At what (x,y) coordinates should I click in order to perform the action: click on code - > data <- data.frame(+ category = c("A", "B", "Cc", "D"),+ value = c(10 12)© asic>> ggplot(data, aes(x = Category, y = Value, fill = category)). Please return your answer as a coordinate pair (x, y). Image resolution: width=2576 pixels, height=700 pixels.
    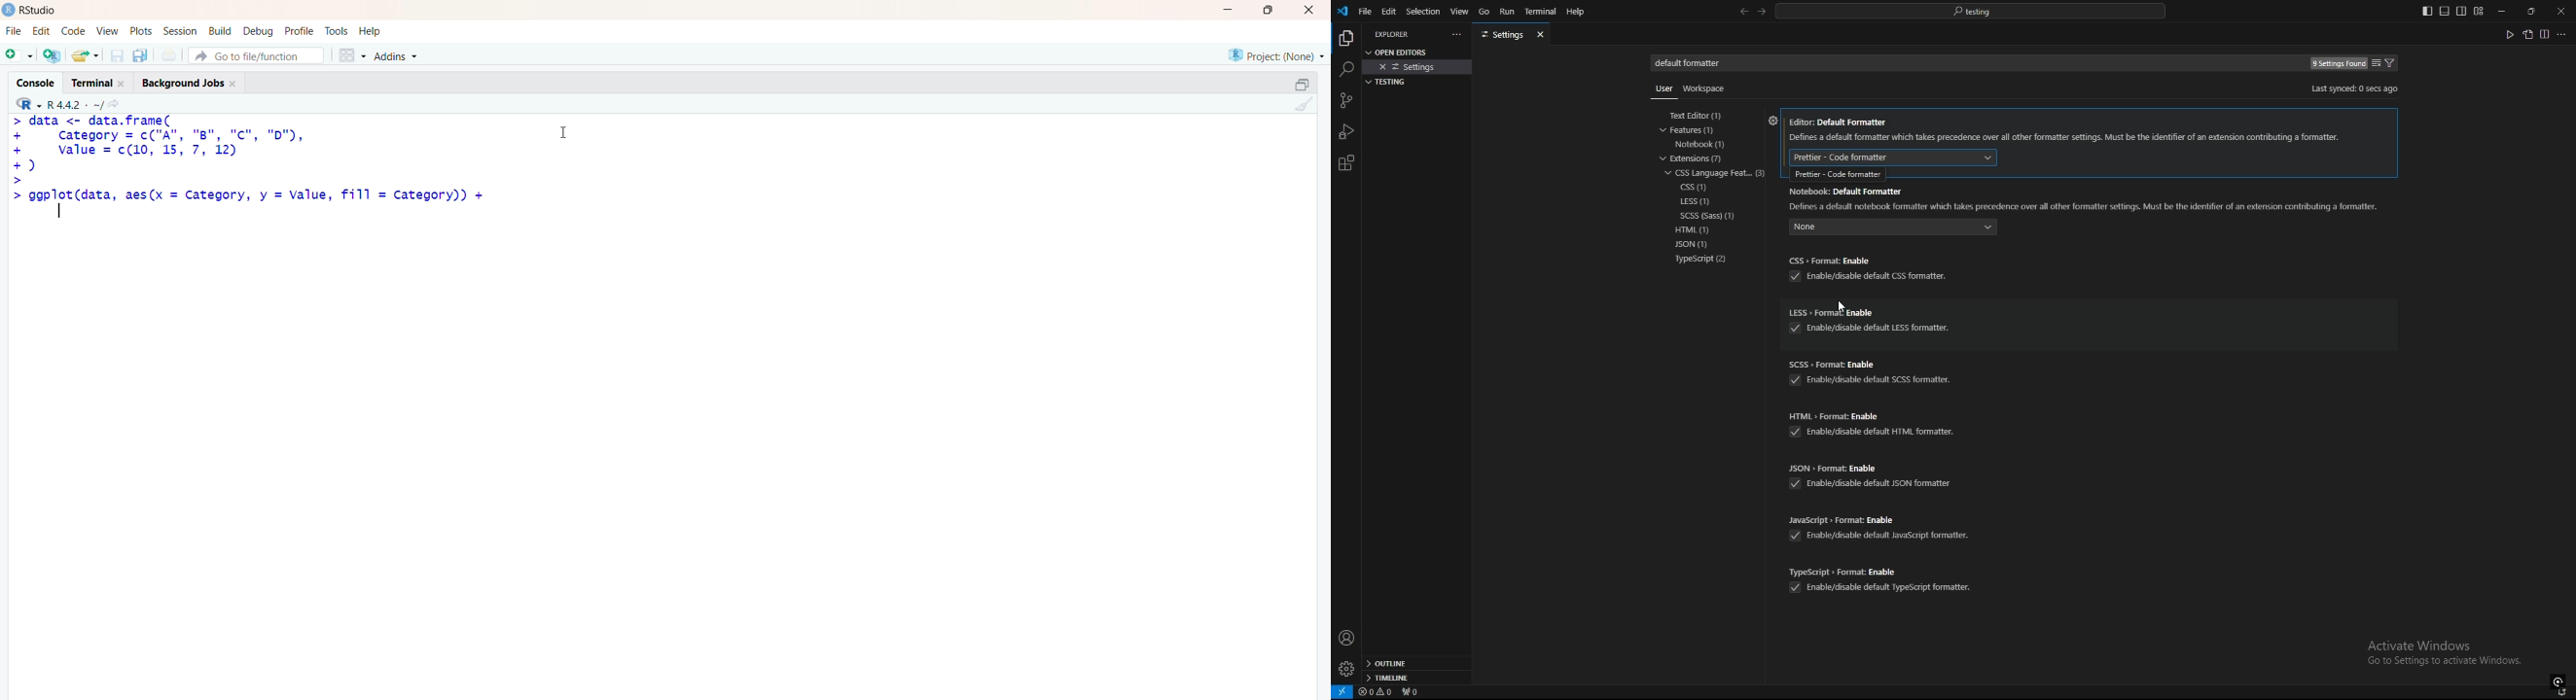
    Looking at the image, I should click on (250, 166).